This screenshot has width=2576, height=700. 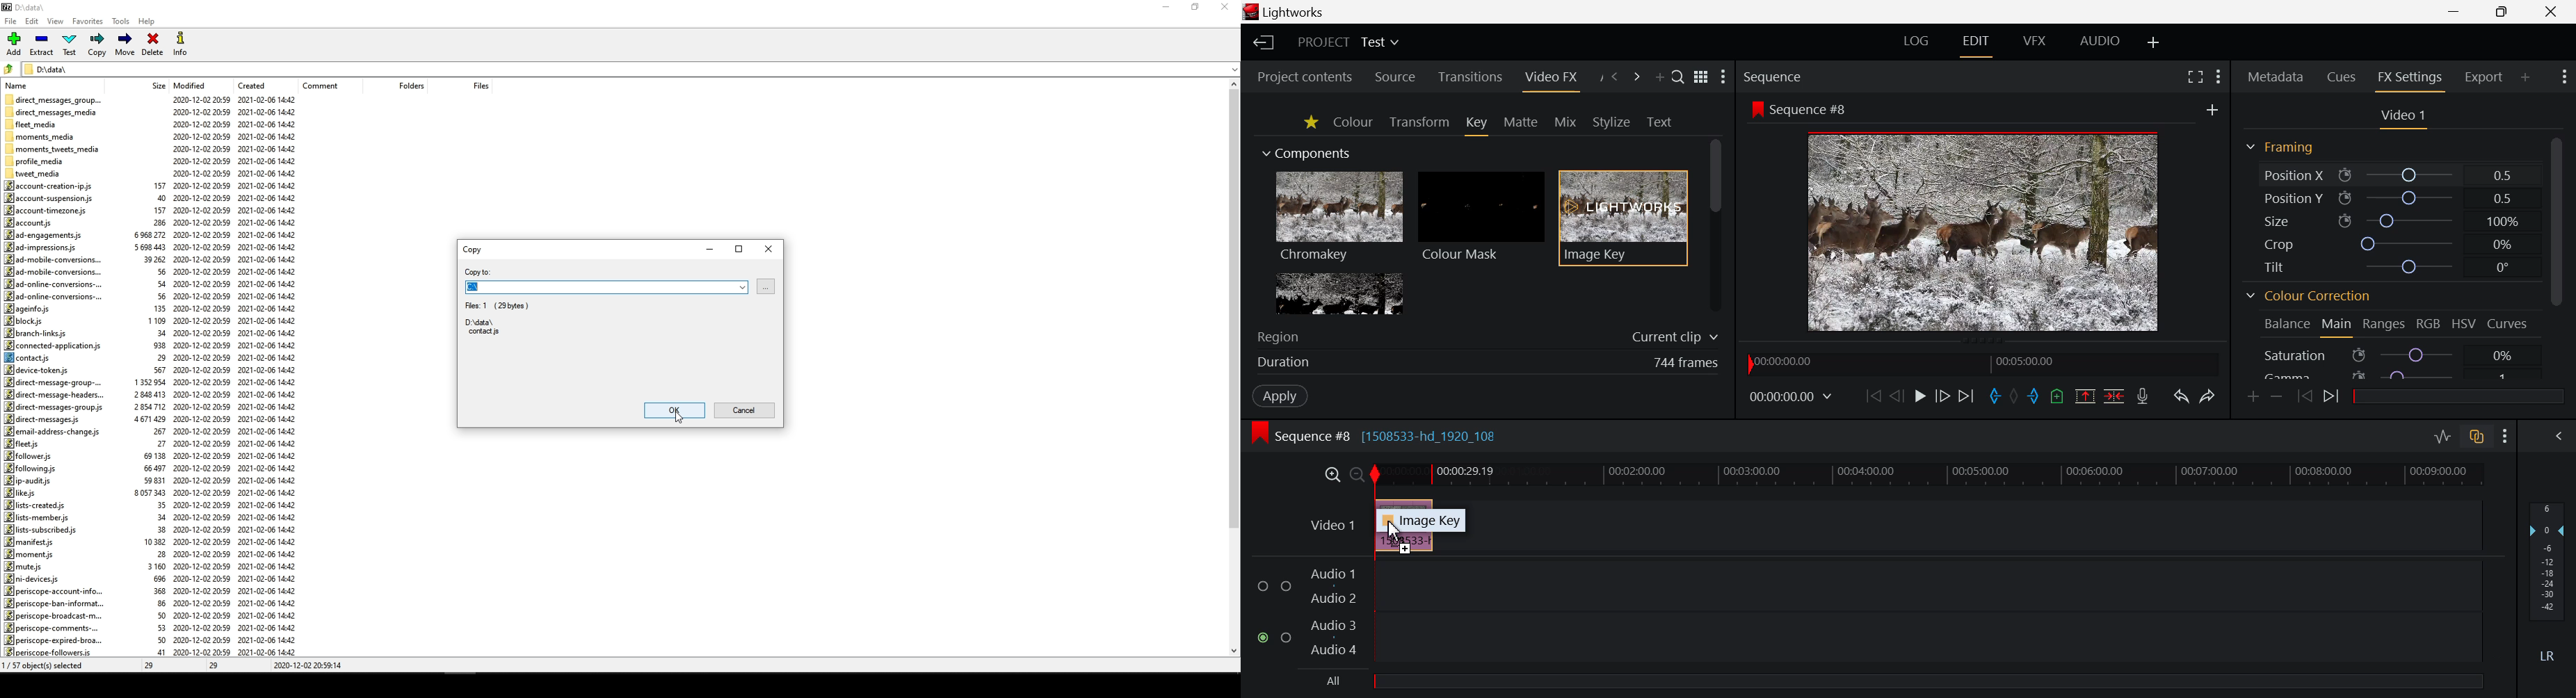 What do you see at coordinates (2503, 245) in the screenshot?
I see `0%` at bounding box center [2503, 245].